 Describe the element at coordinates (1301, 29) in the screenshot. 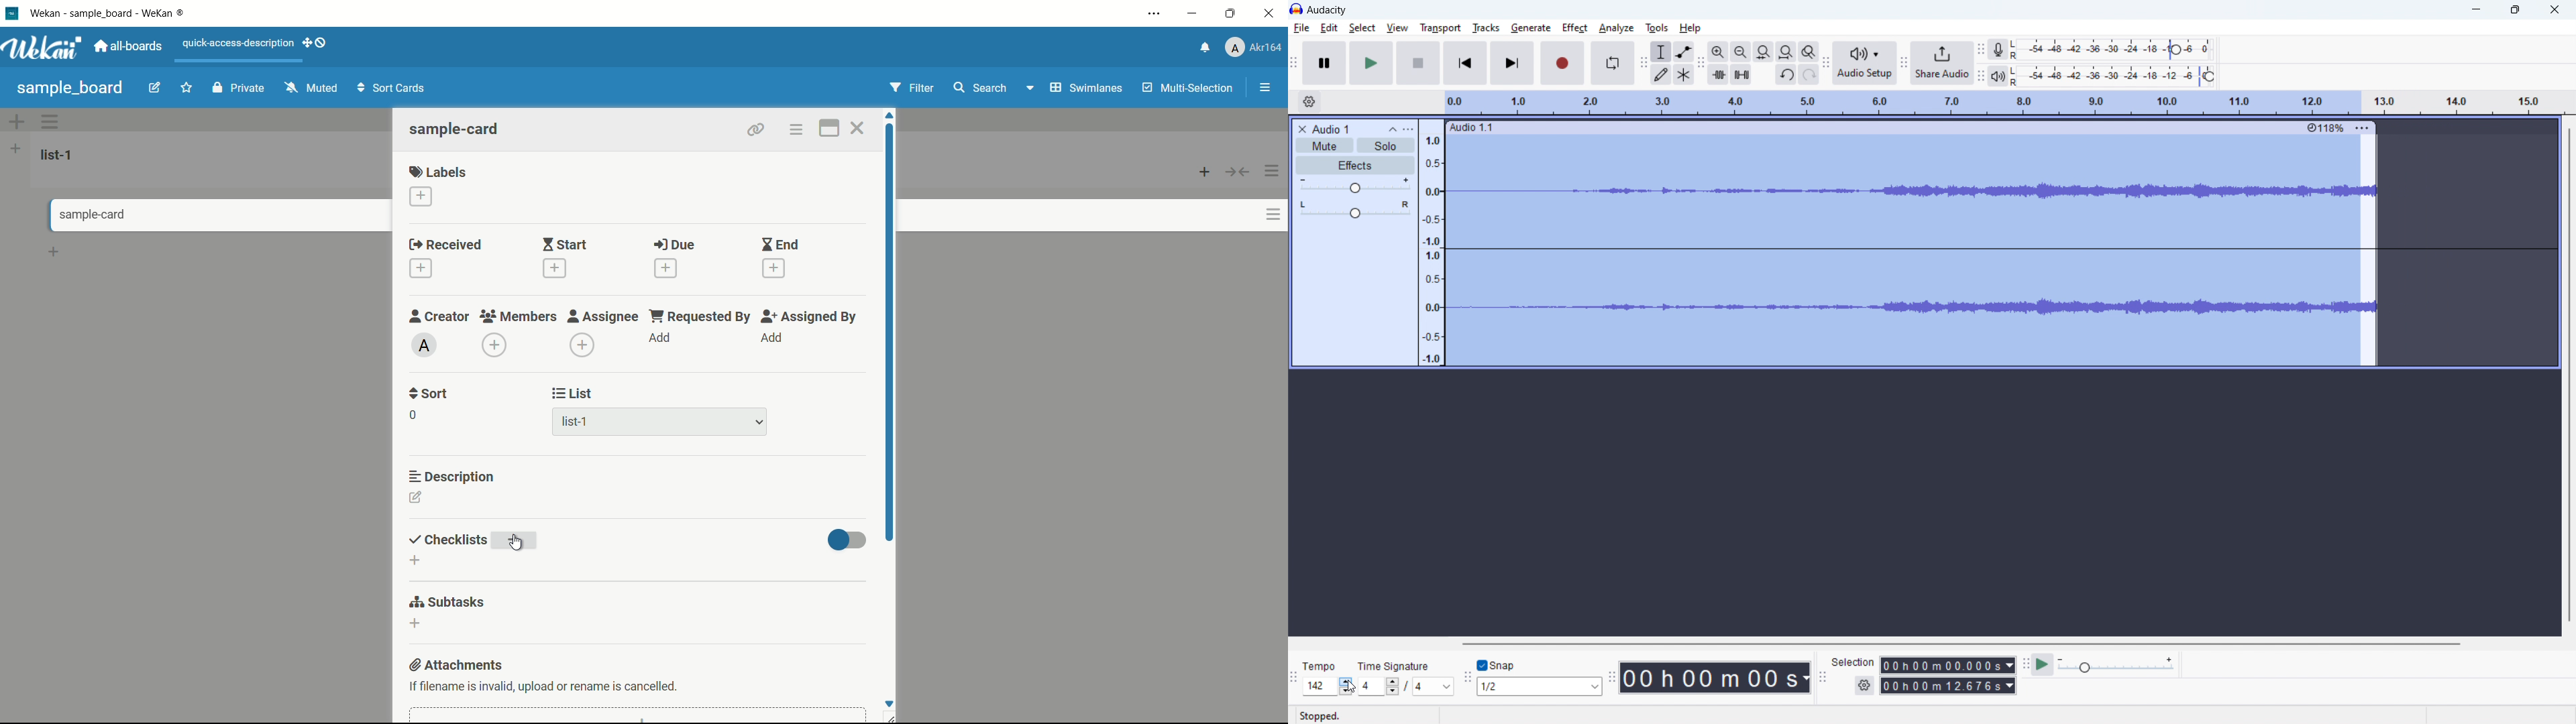

I see `file` at that location.